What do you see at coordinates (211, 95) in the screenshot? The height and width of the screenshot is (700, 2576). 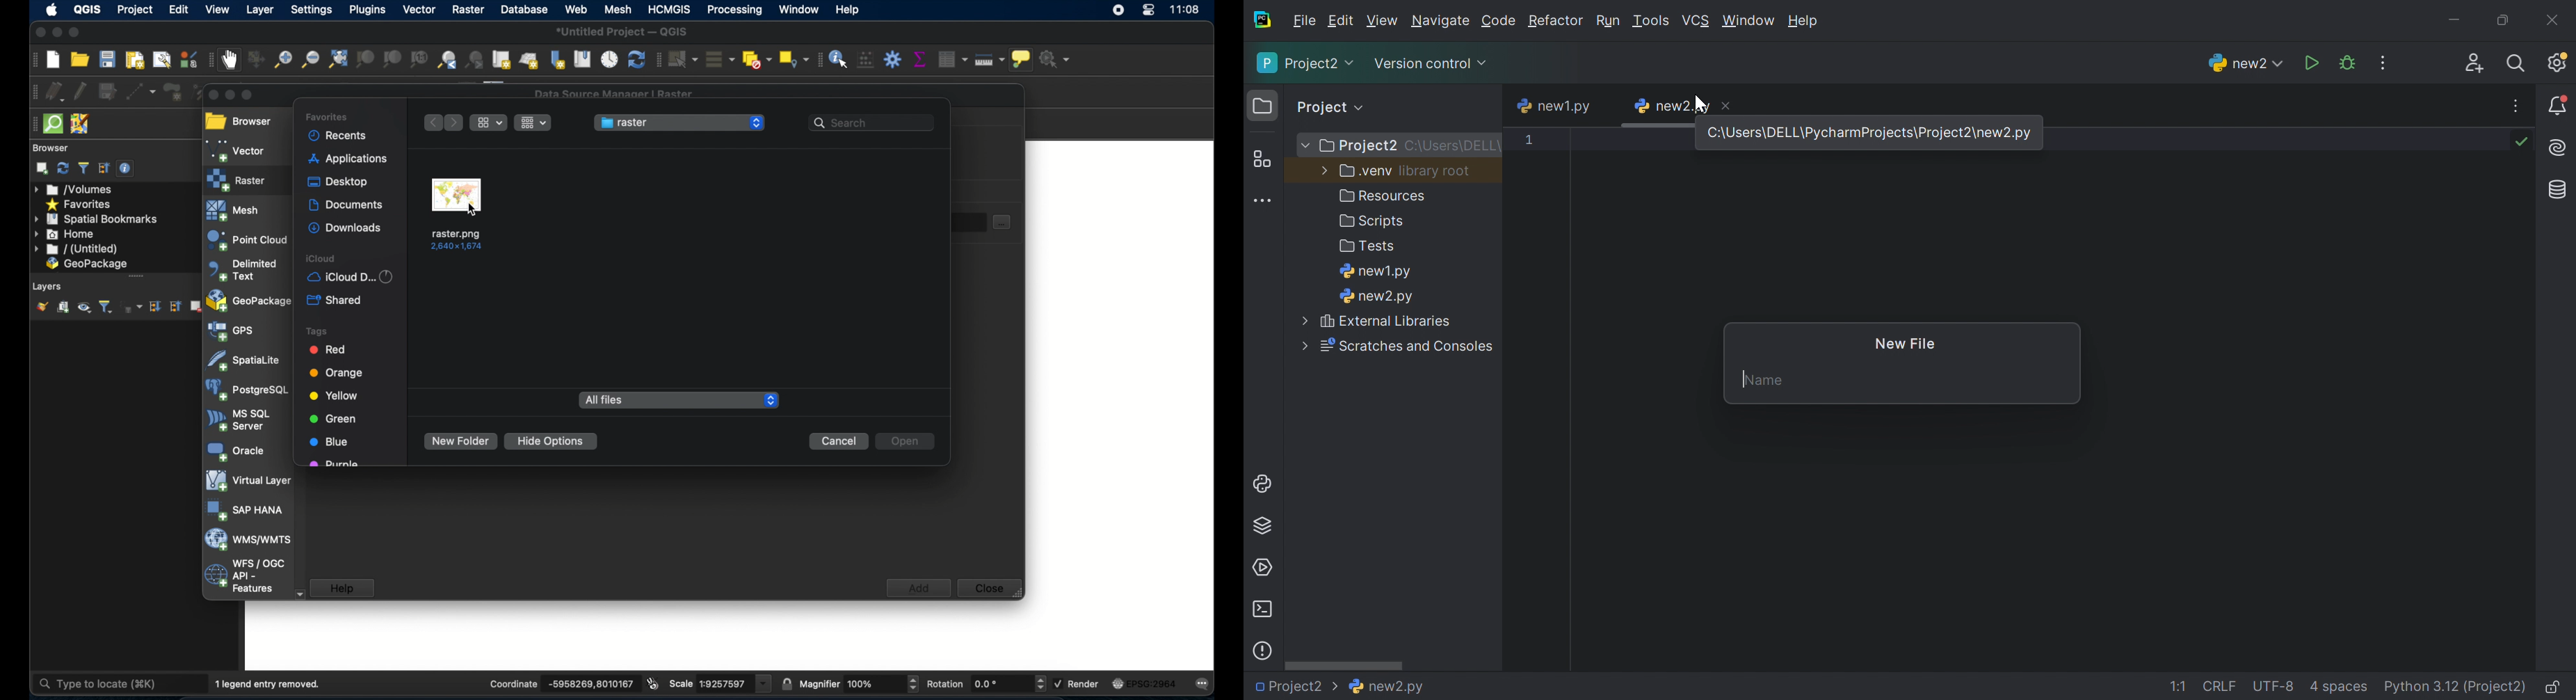 I see `close` at bounding box center [211, 95].